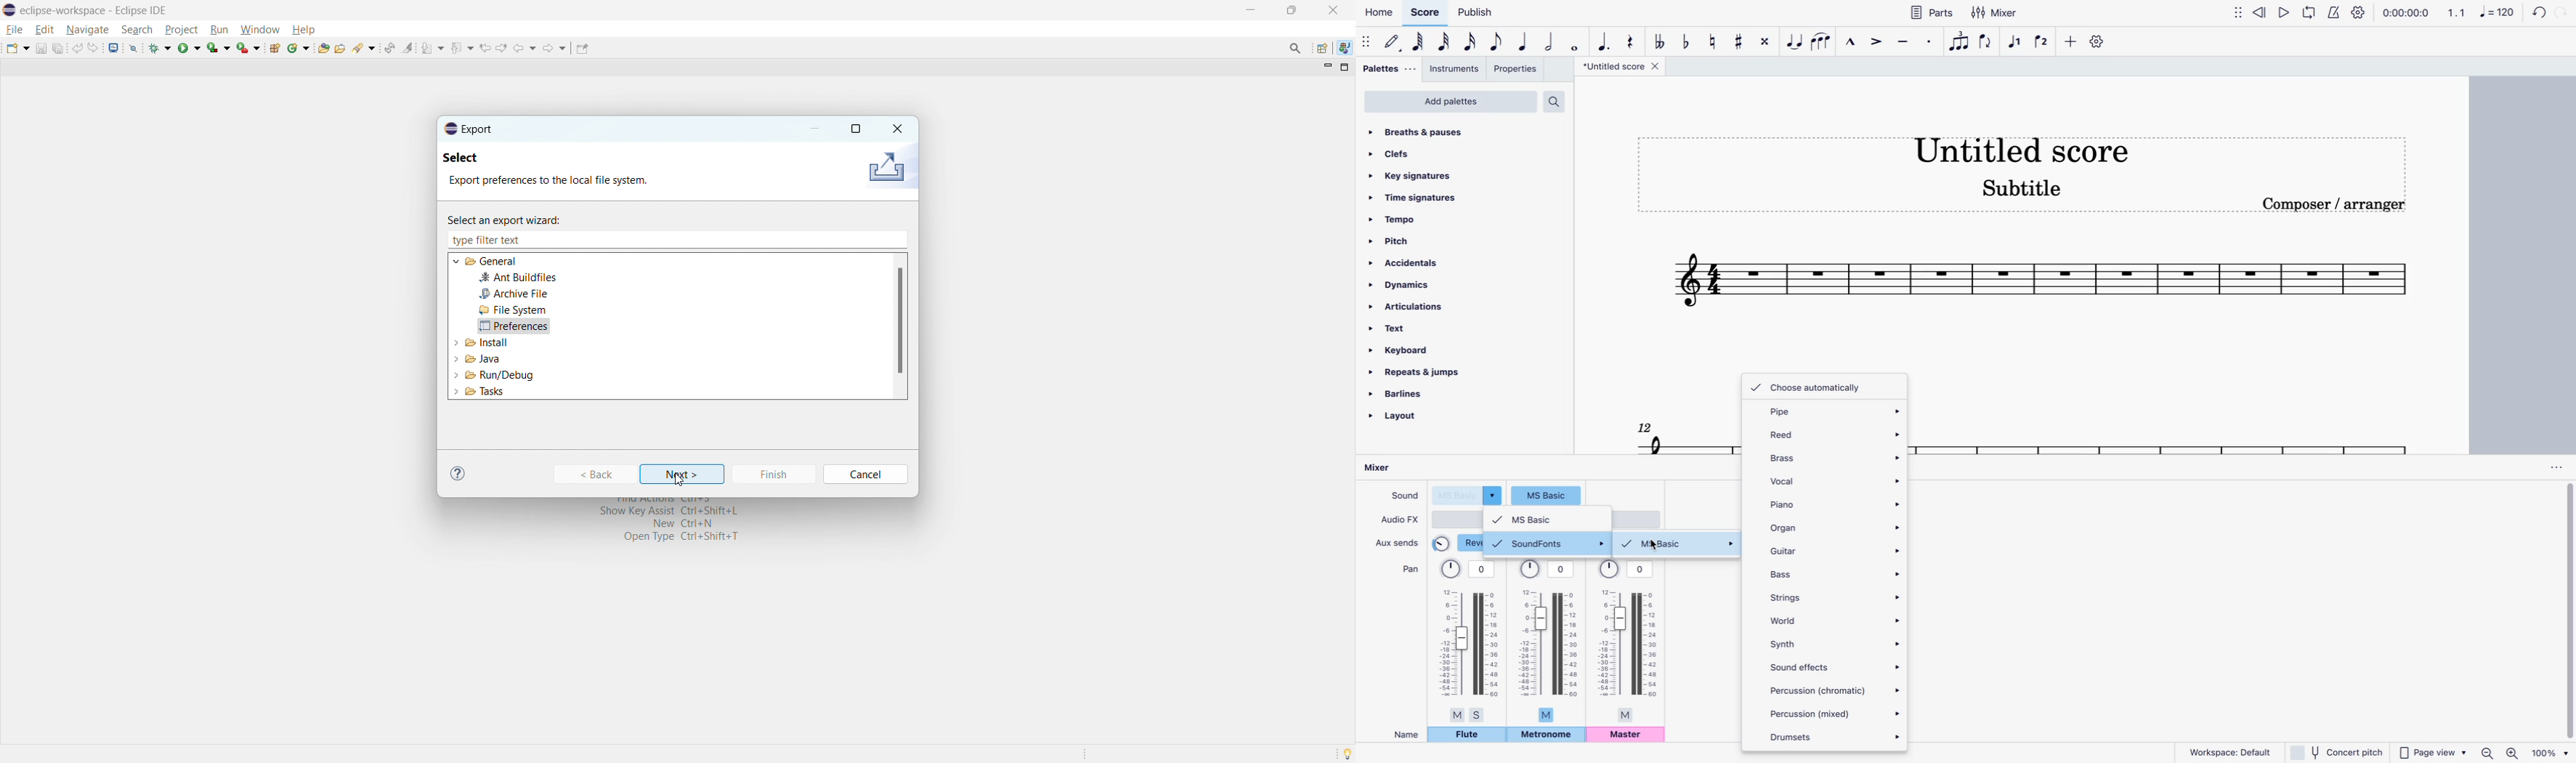  What do you see at coordinates (2432, 750) in the screenshot?
I see `page view` at bounding box center [2432, 750].